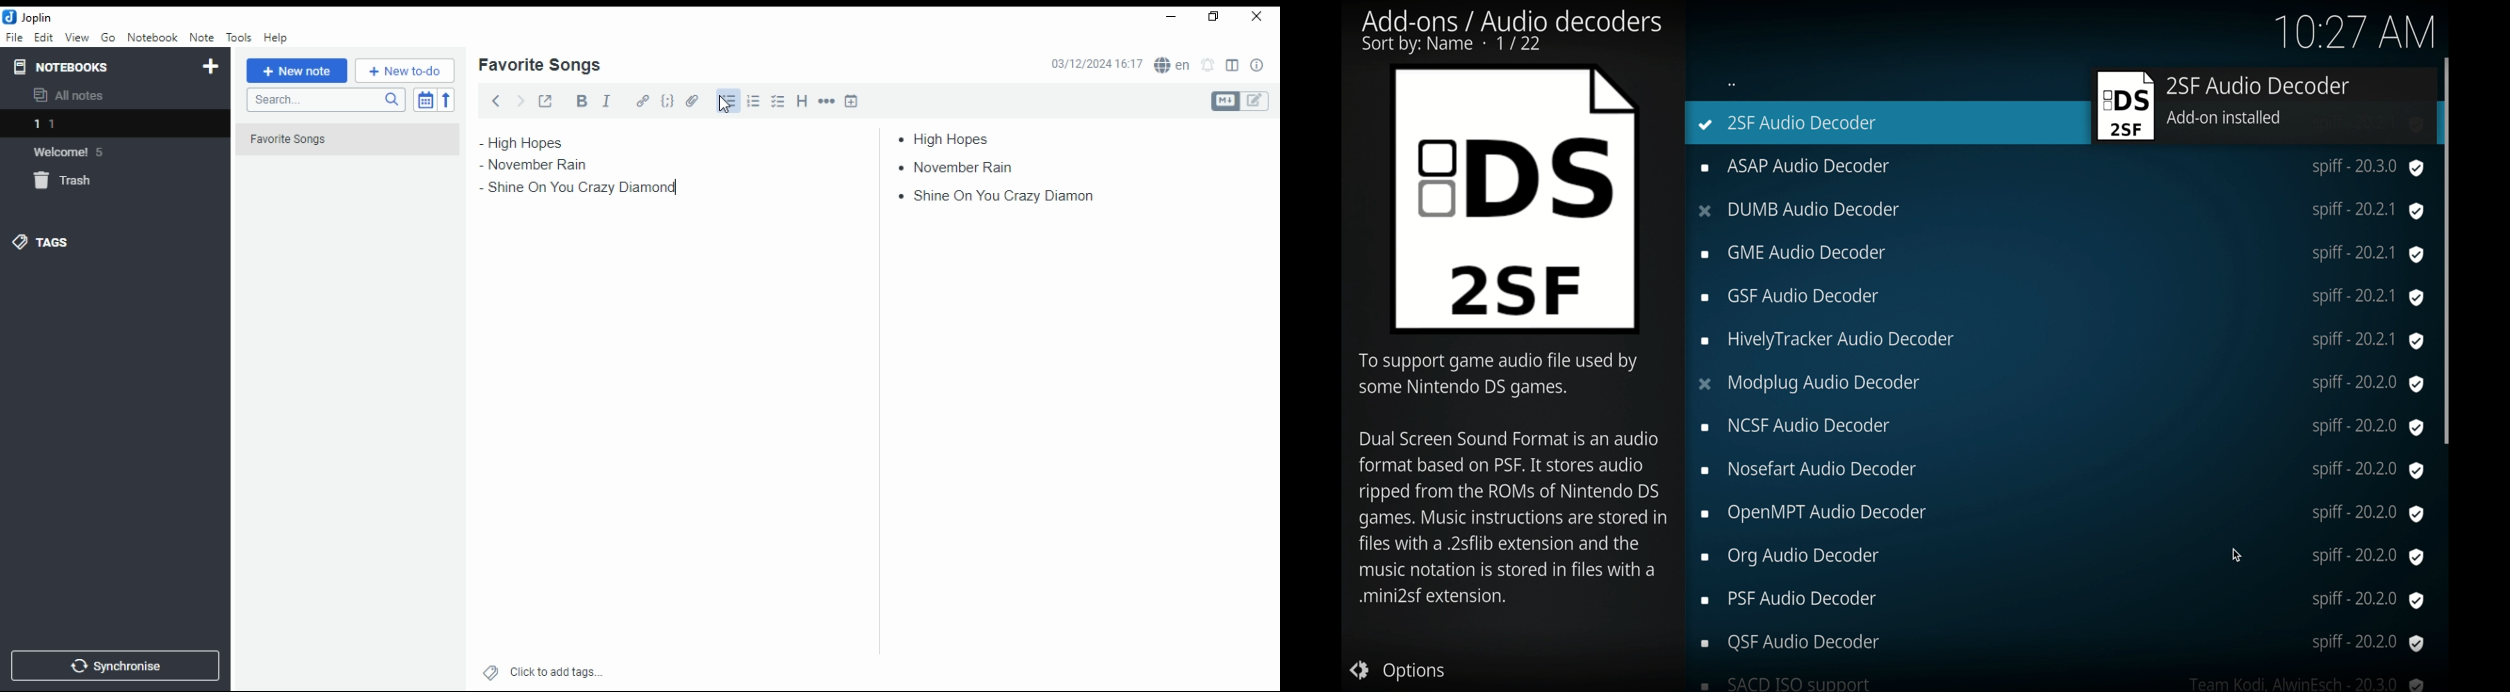 The height and width of the screenshot is (700, 2520). I want to click on toggle layout, so click(1233, 66).